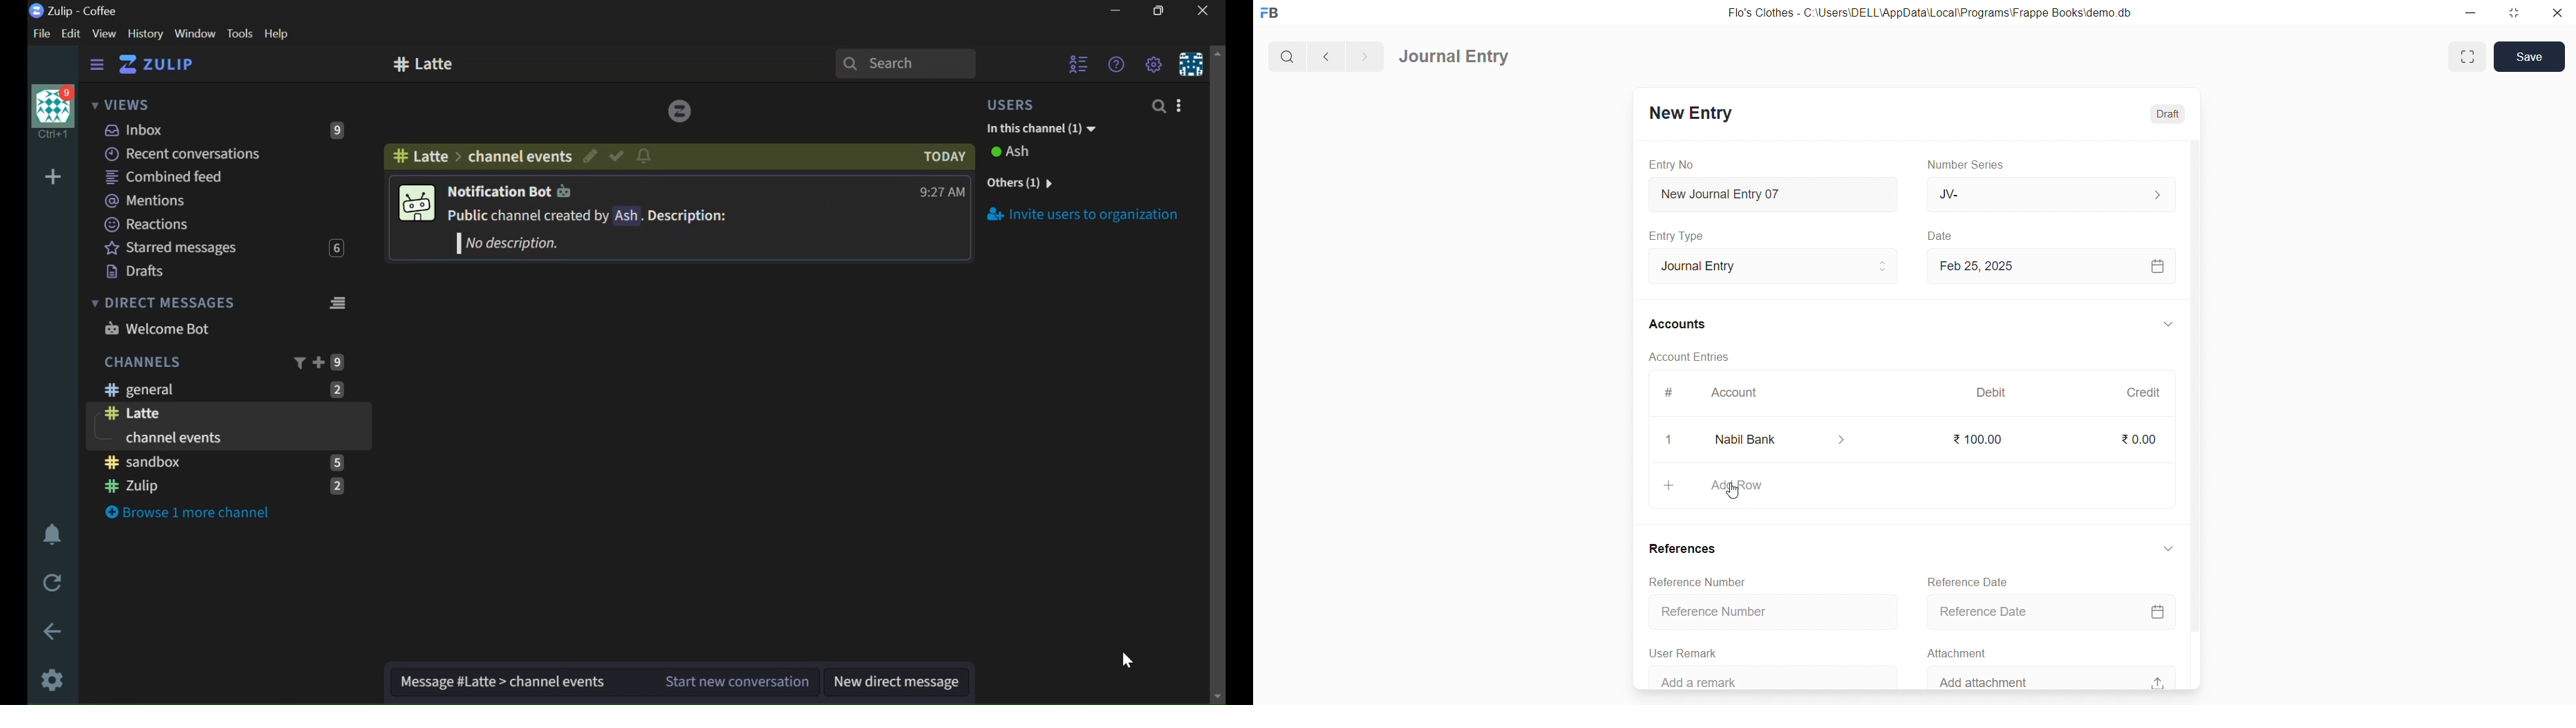 The height and width of the screenshot is (728, 2576). What do you see at coordinates (589, 216) in the screenshot?
I see `Public channel created by ash. Description: ` at bounding box center [589, 216].